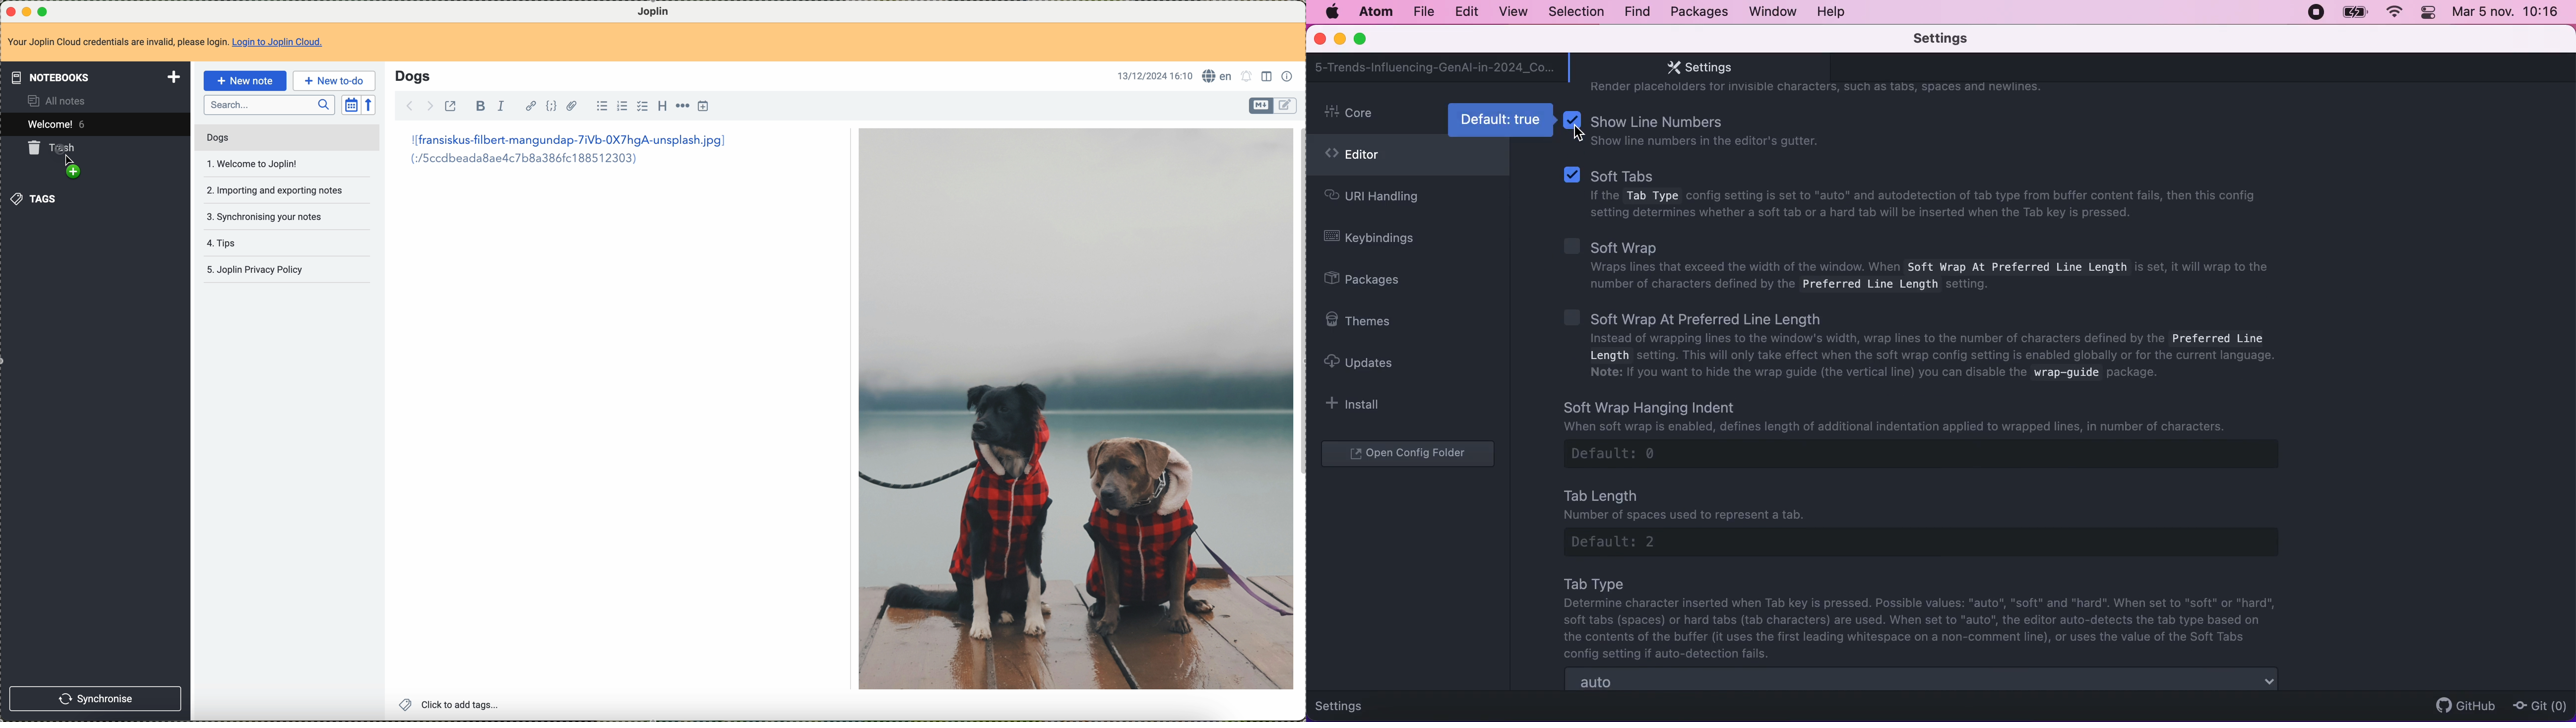 The height and width of the screenshot is (728, 2576). Describe the element at coordinates (662, 106) in the screenshot. I see `heading` at that location.